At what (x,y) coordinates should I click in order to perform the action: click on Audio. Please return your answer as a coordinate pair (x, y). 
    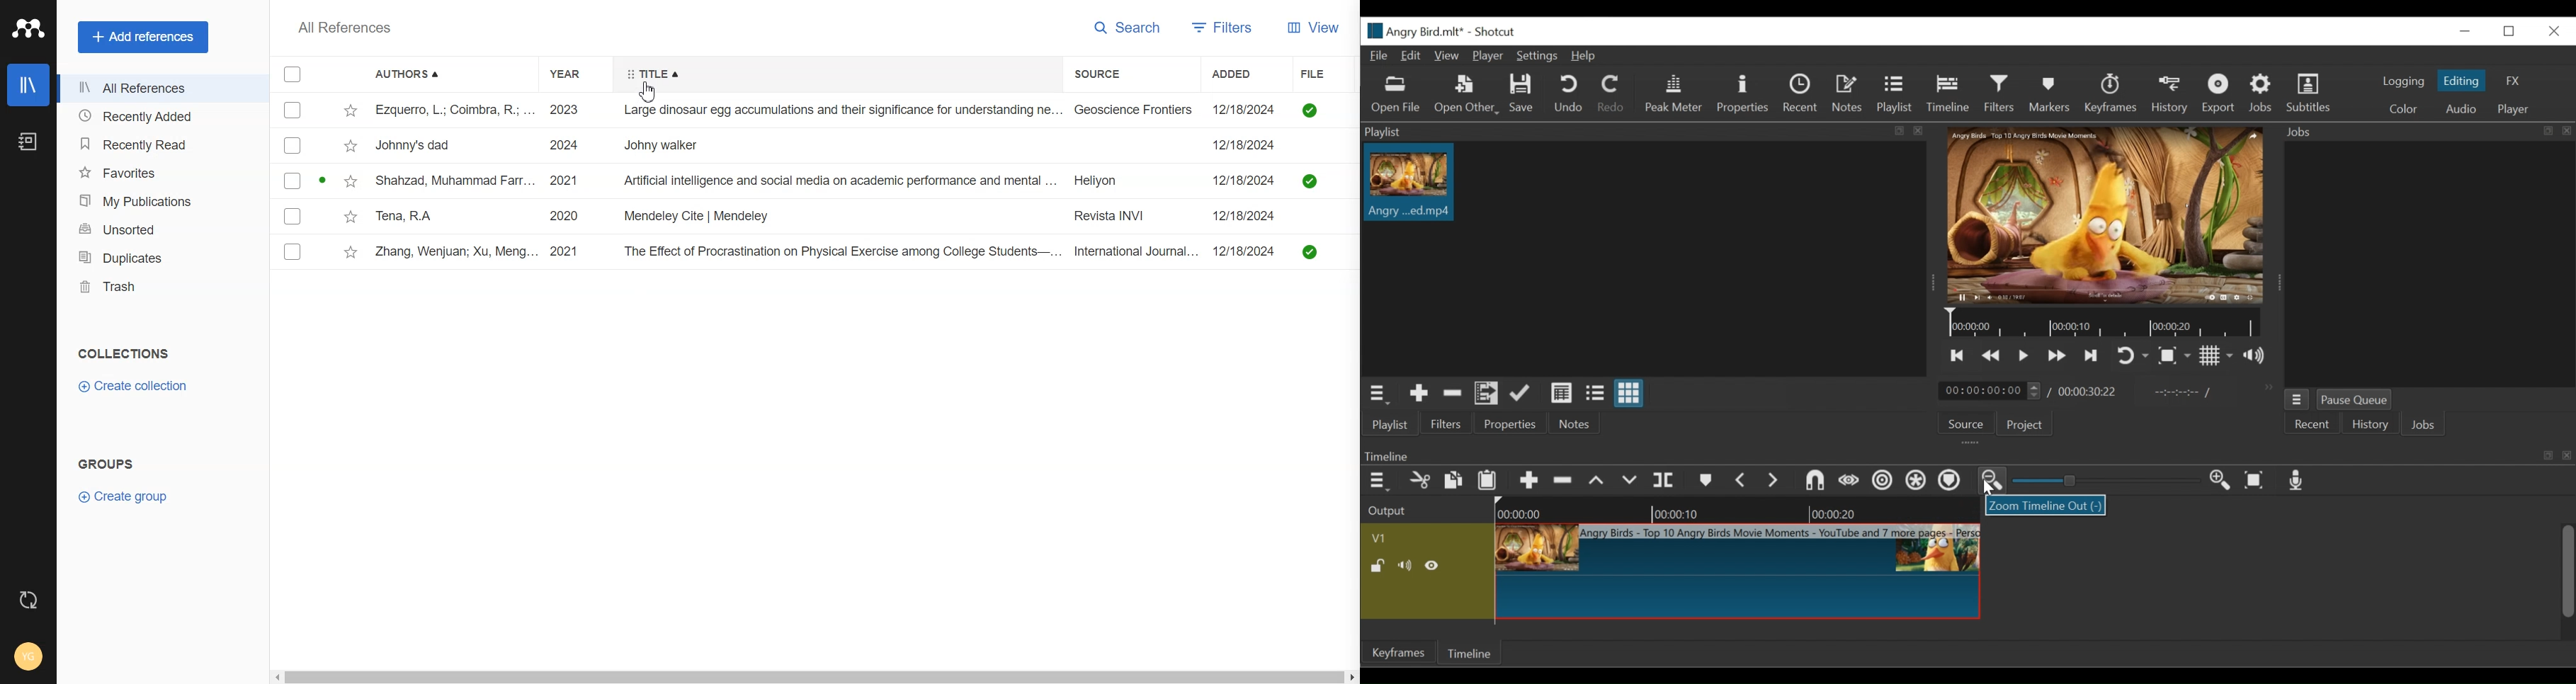
    Looking at the image, I should click on (2460, 109).